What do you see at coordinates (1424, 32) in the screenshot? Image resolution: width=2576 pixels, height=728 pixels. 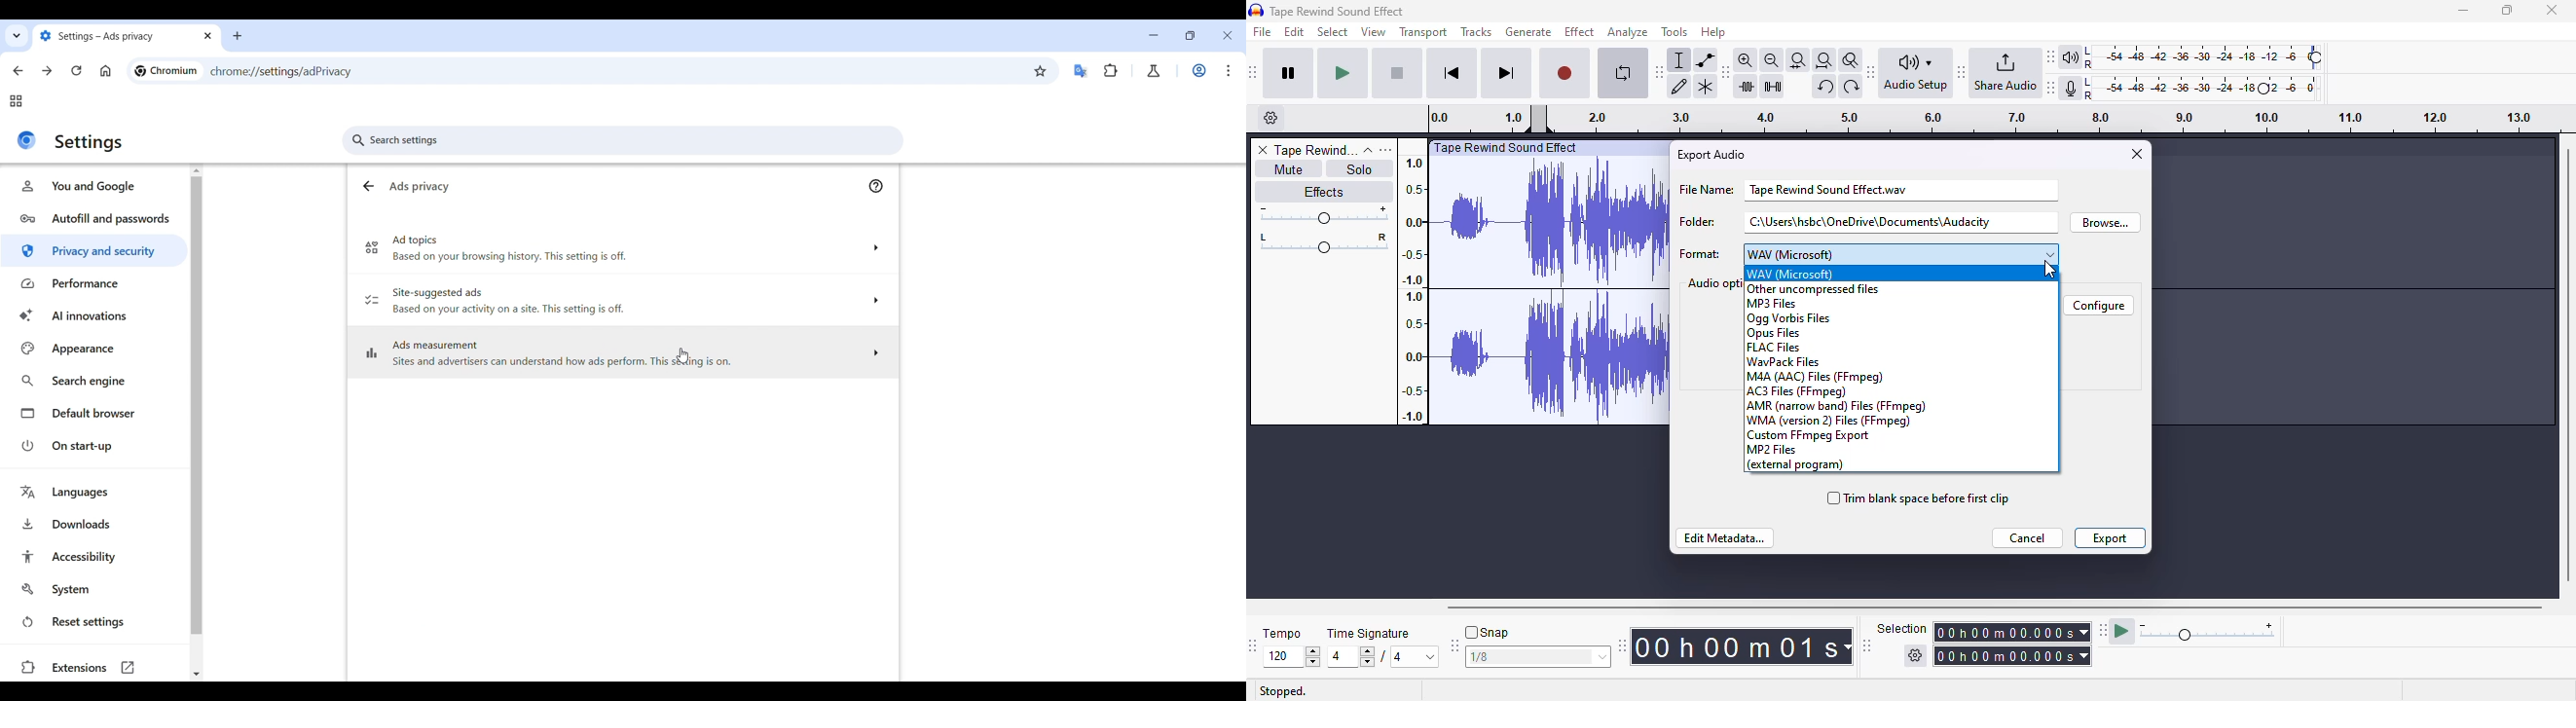 I see `transport` at bounding box center [1424, 32].